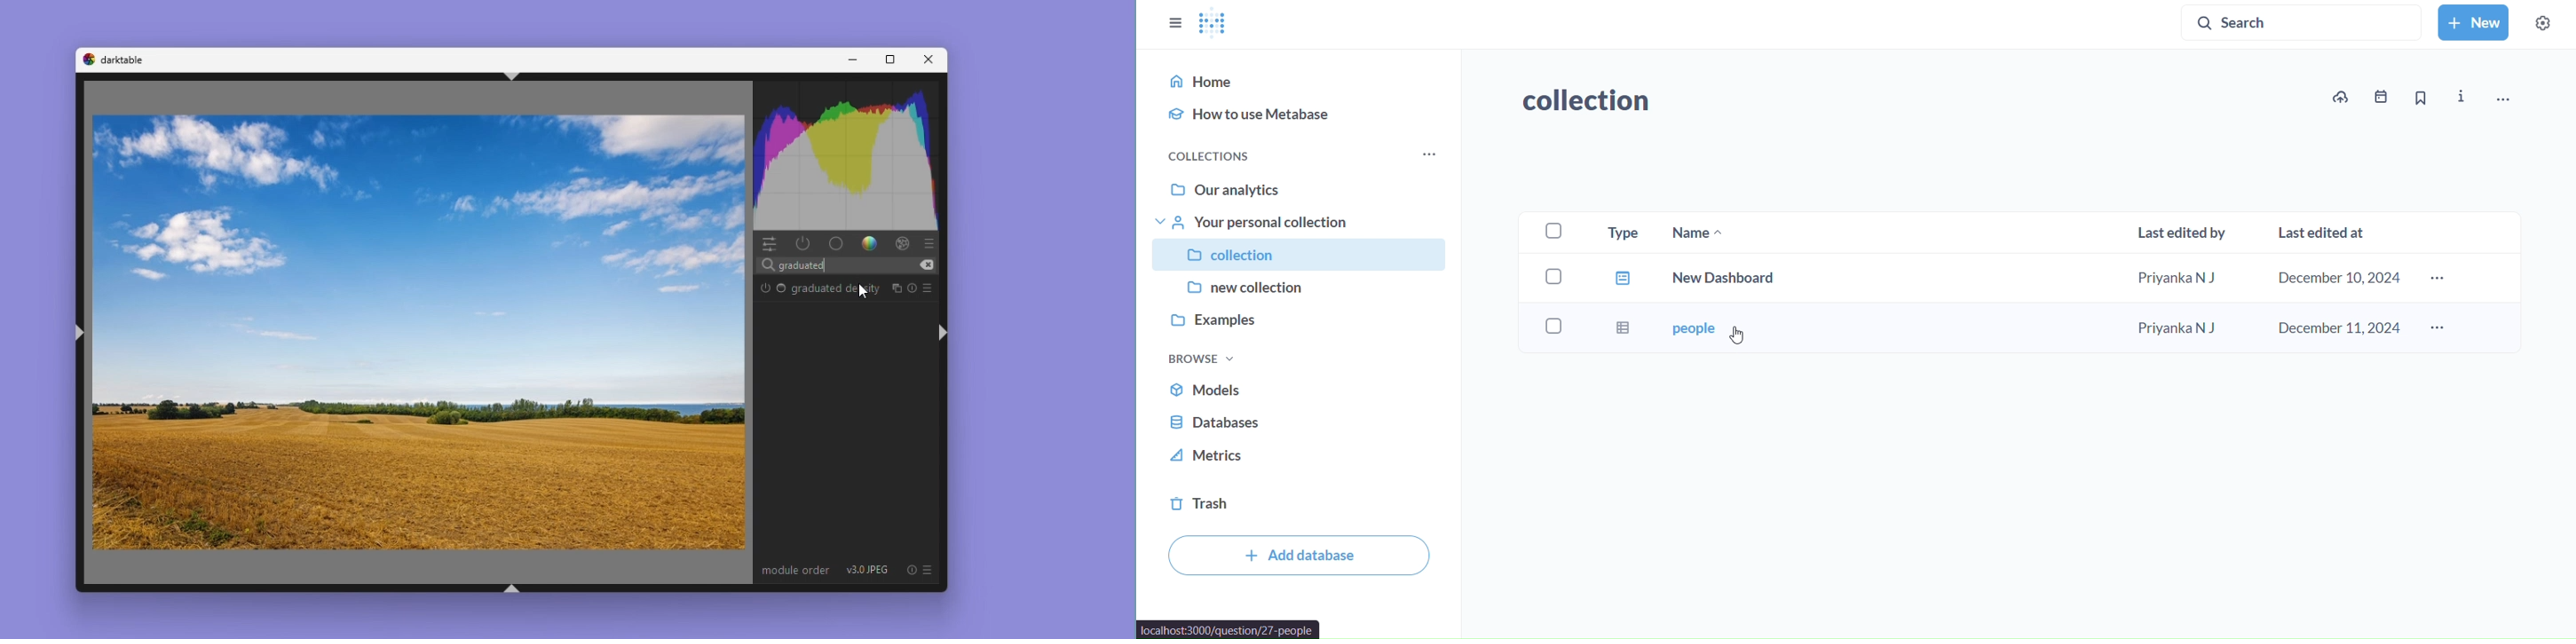 The image size is (2576, 644). I want to click on new, so click(2473, 24).